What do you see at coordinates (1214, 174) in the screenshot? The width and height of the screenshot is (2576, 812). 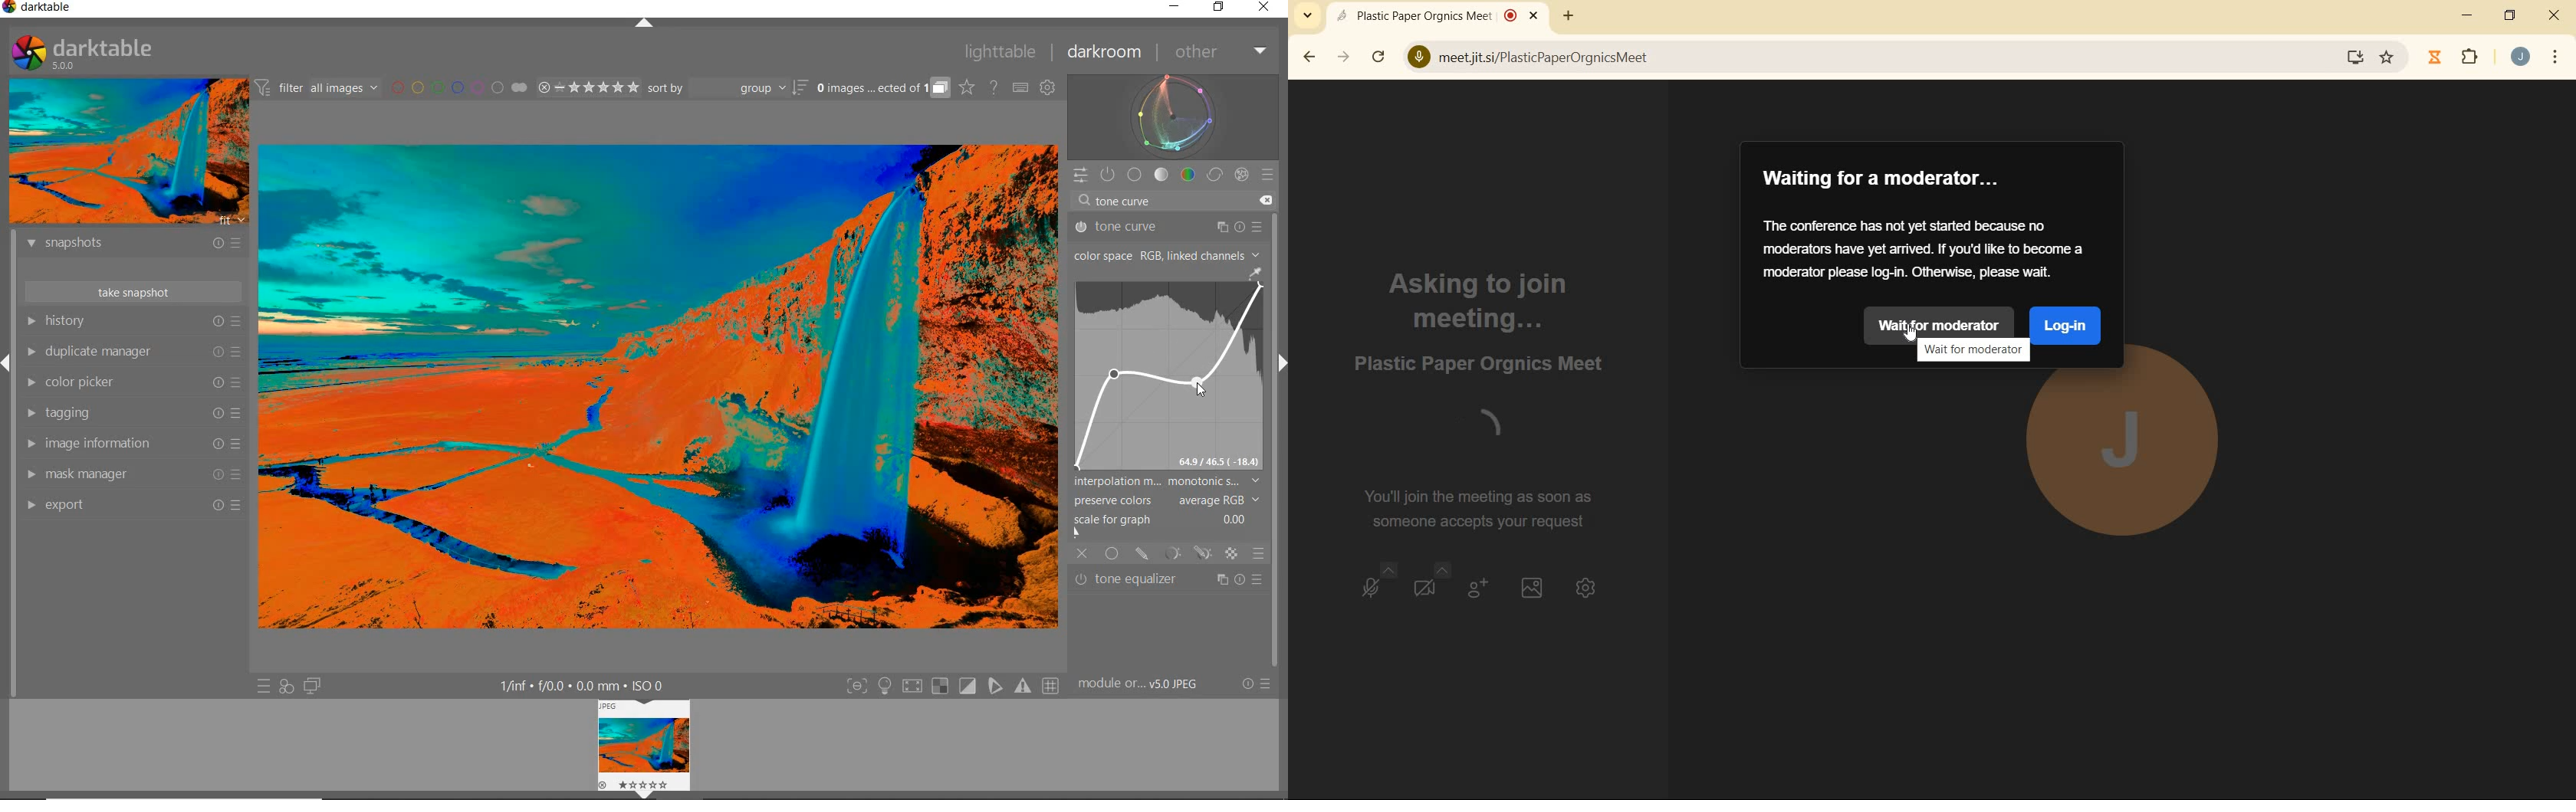 I see `correct` at bounding box center [1214, 174].